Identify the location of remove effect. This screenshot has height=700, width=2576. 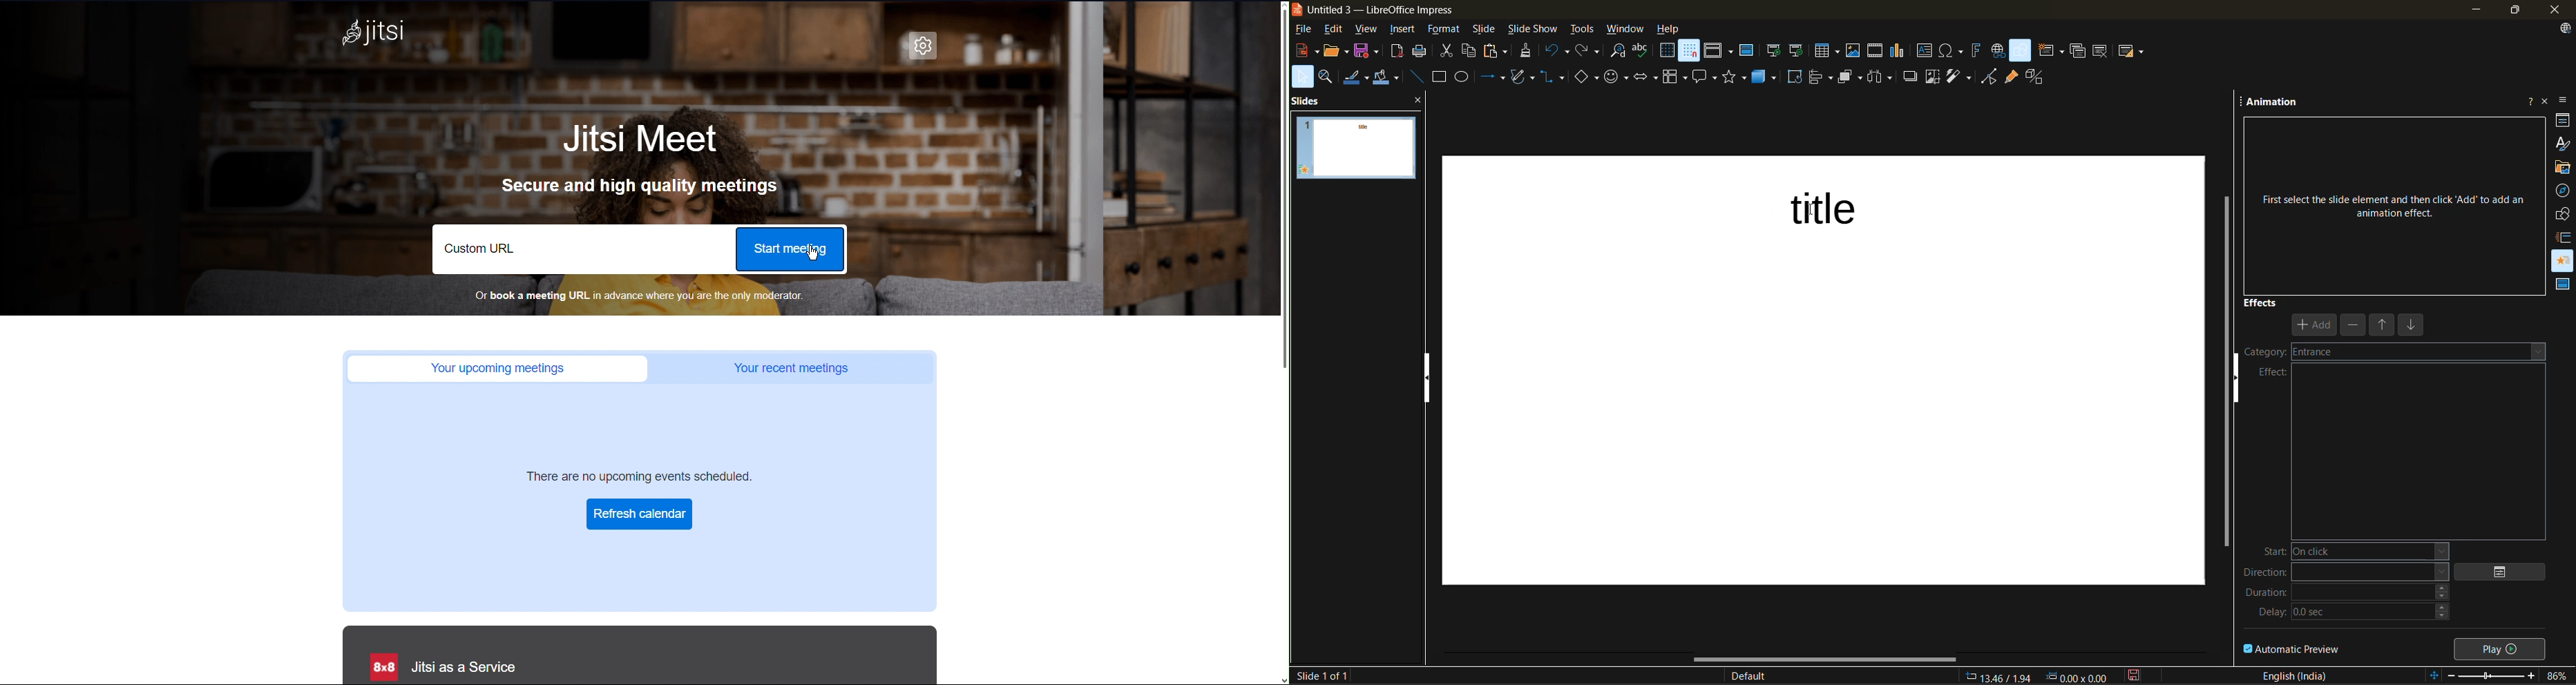
(2354, 324).